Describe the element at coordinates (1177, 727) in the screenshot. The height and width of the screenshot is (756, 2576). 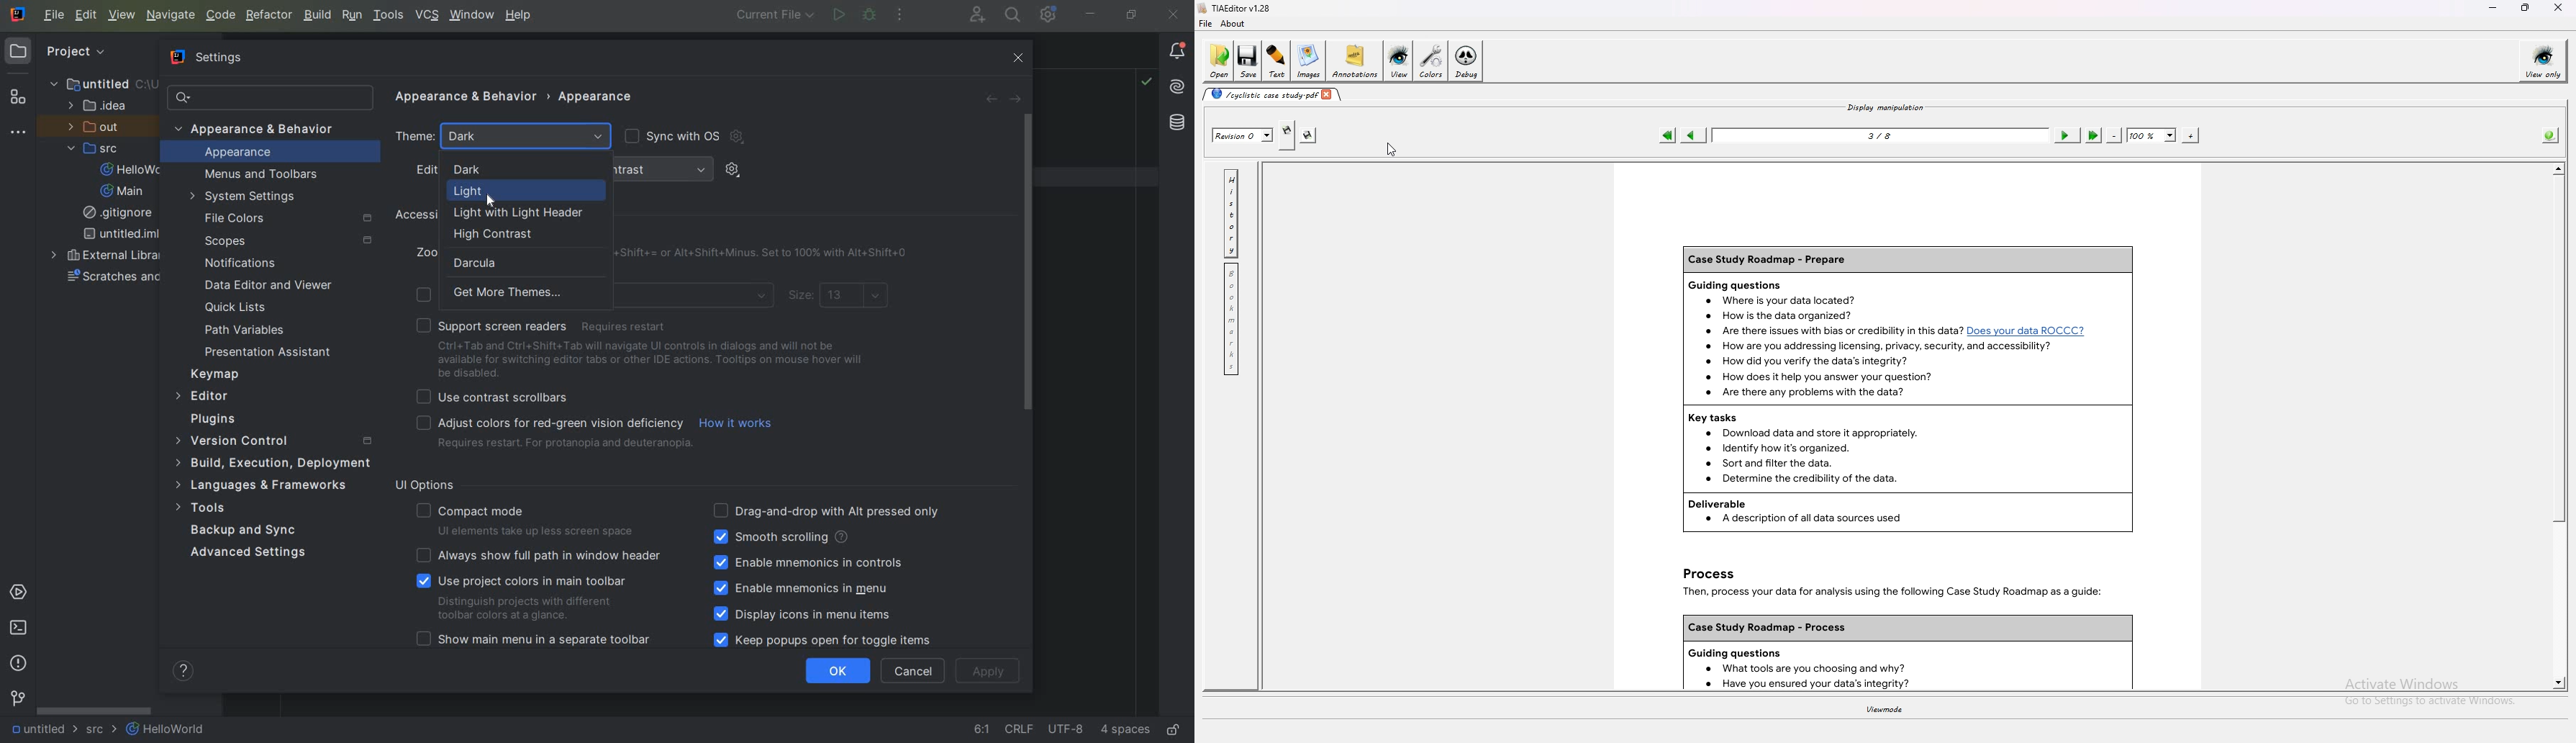
I see `edit or read only mode` at that location.